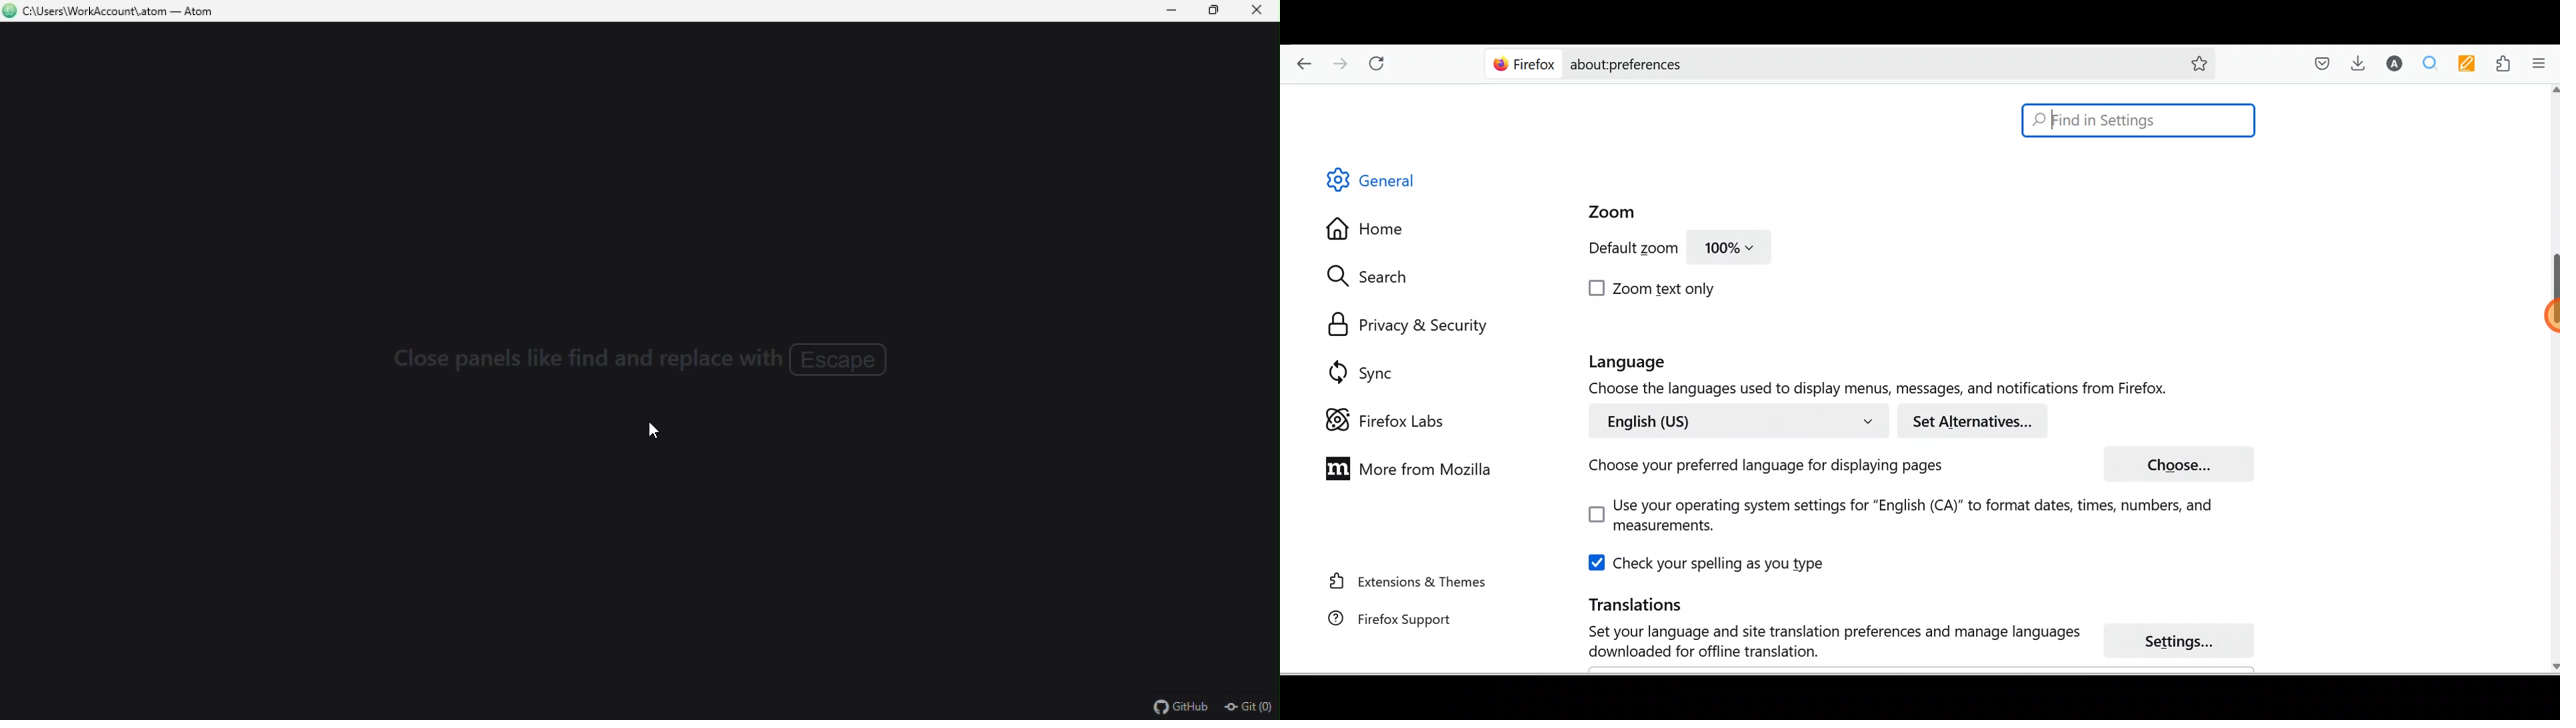 This screenshot has height=728, width=2576. I want to click on Scroll bar, so click(2551, 379).